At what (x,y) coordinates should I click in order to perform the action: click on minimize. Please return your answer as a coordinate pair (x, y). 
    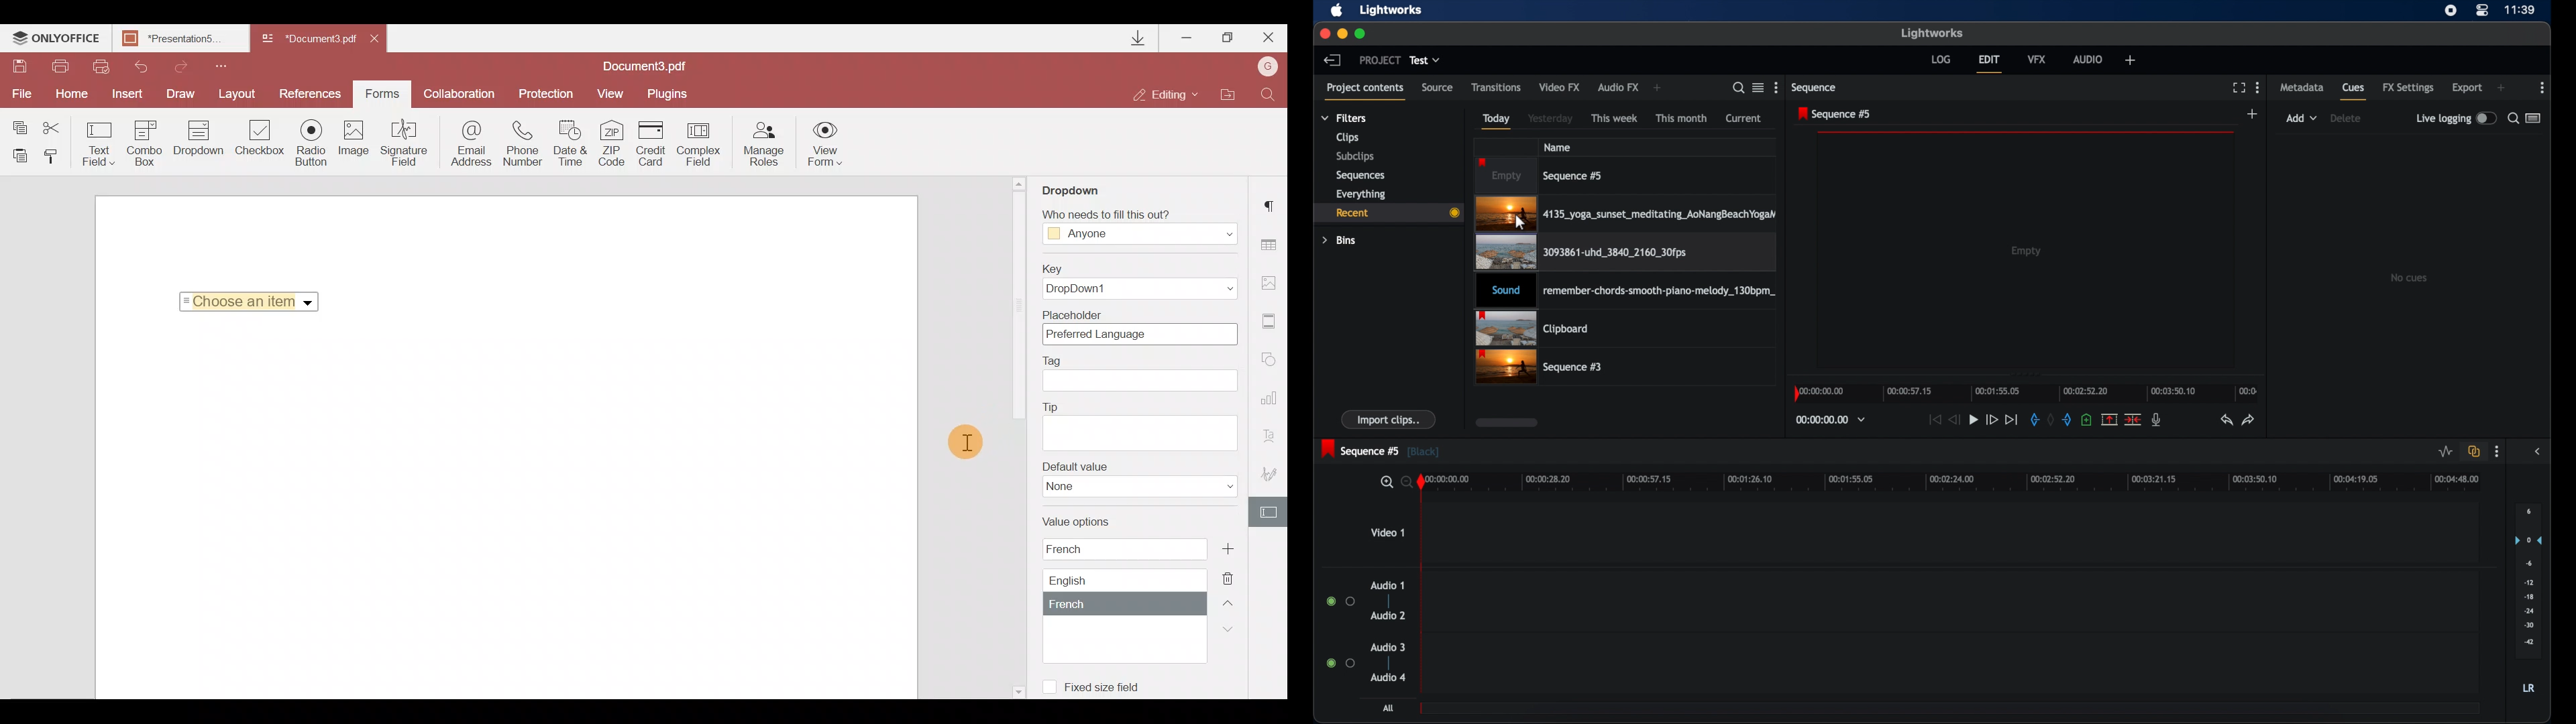
    Looking at the image, I should click on (1343, 34).